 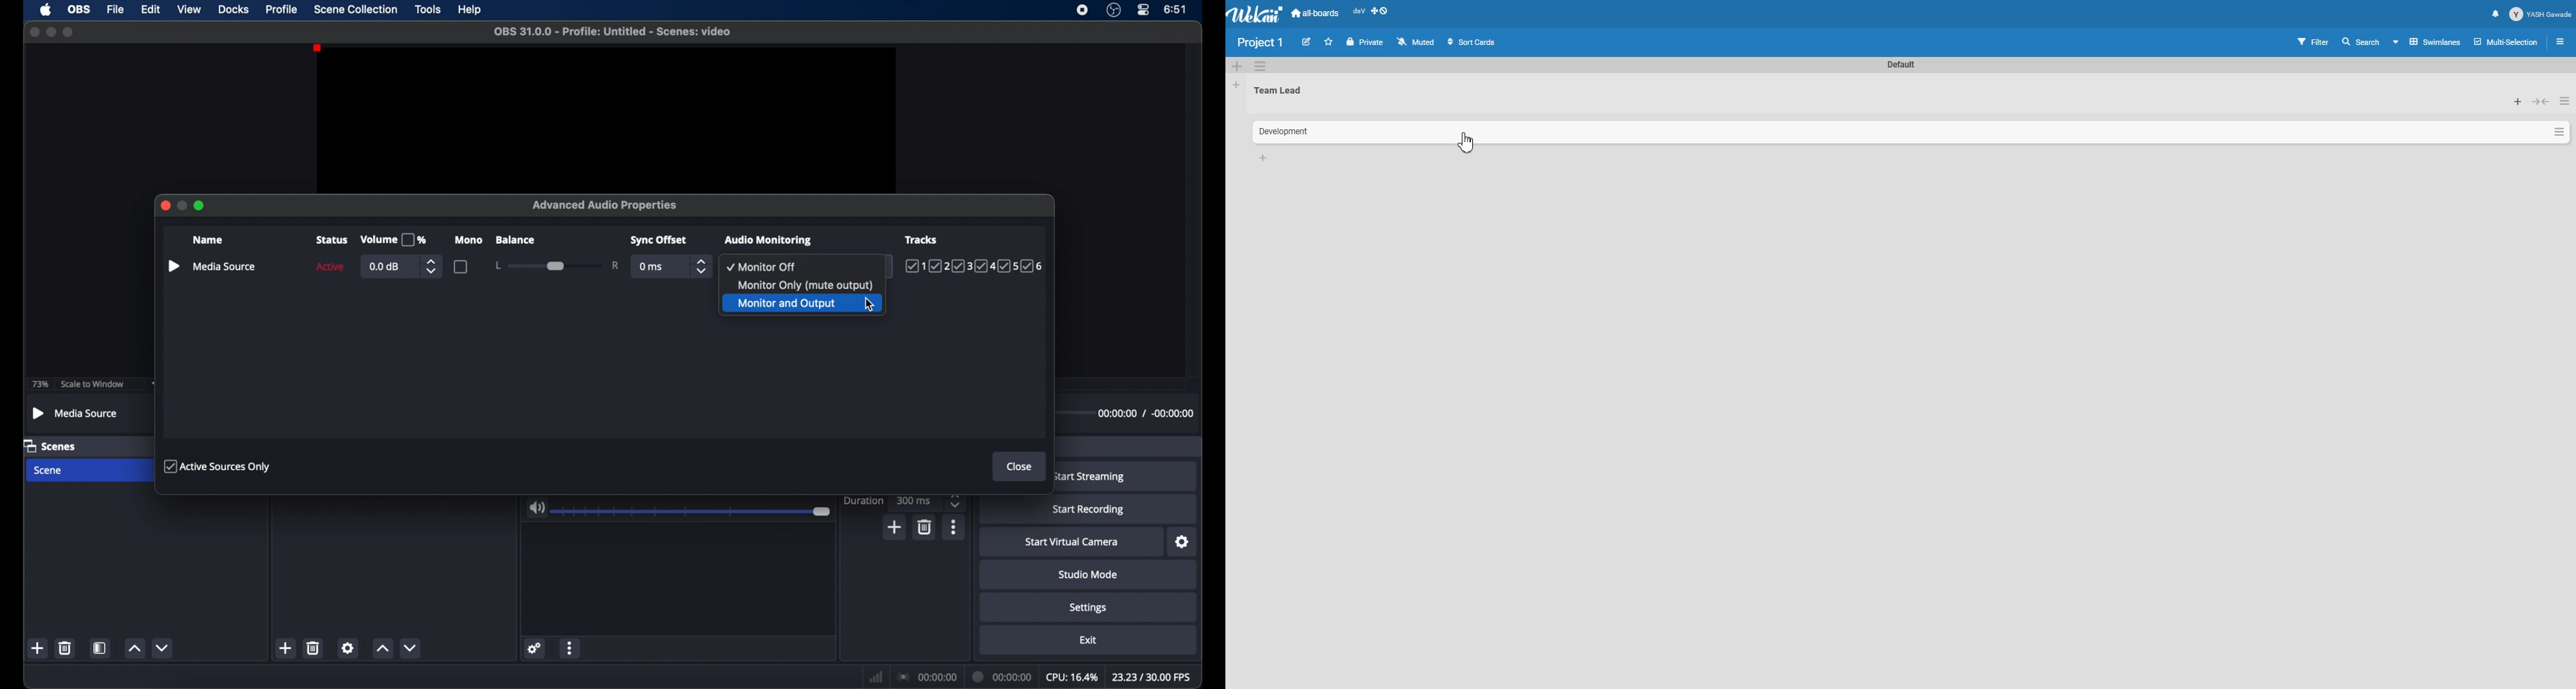 I want to click on all-boards, so click(x=1315, y=13).